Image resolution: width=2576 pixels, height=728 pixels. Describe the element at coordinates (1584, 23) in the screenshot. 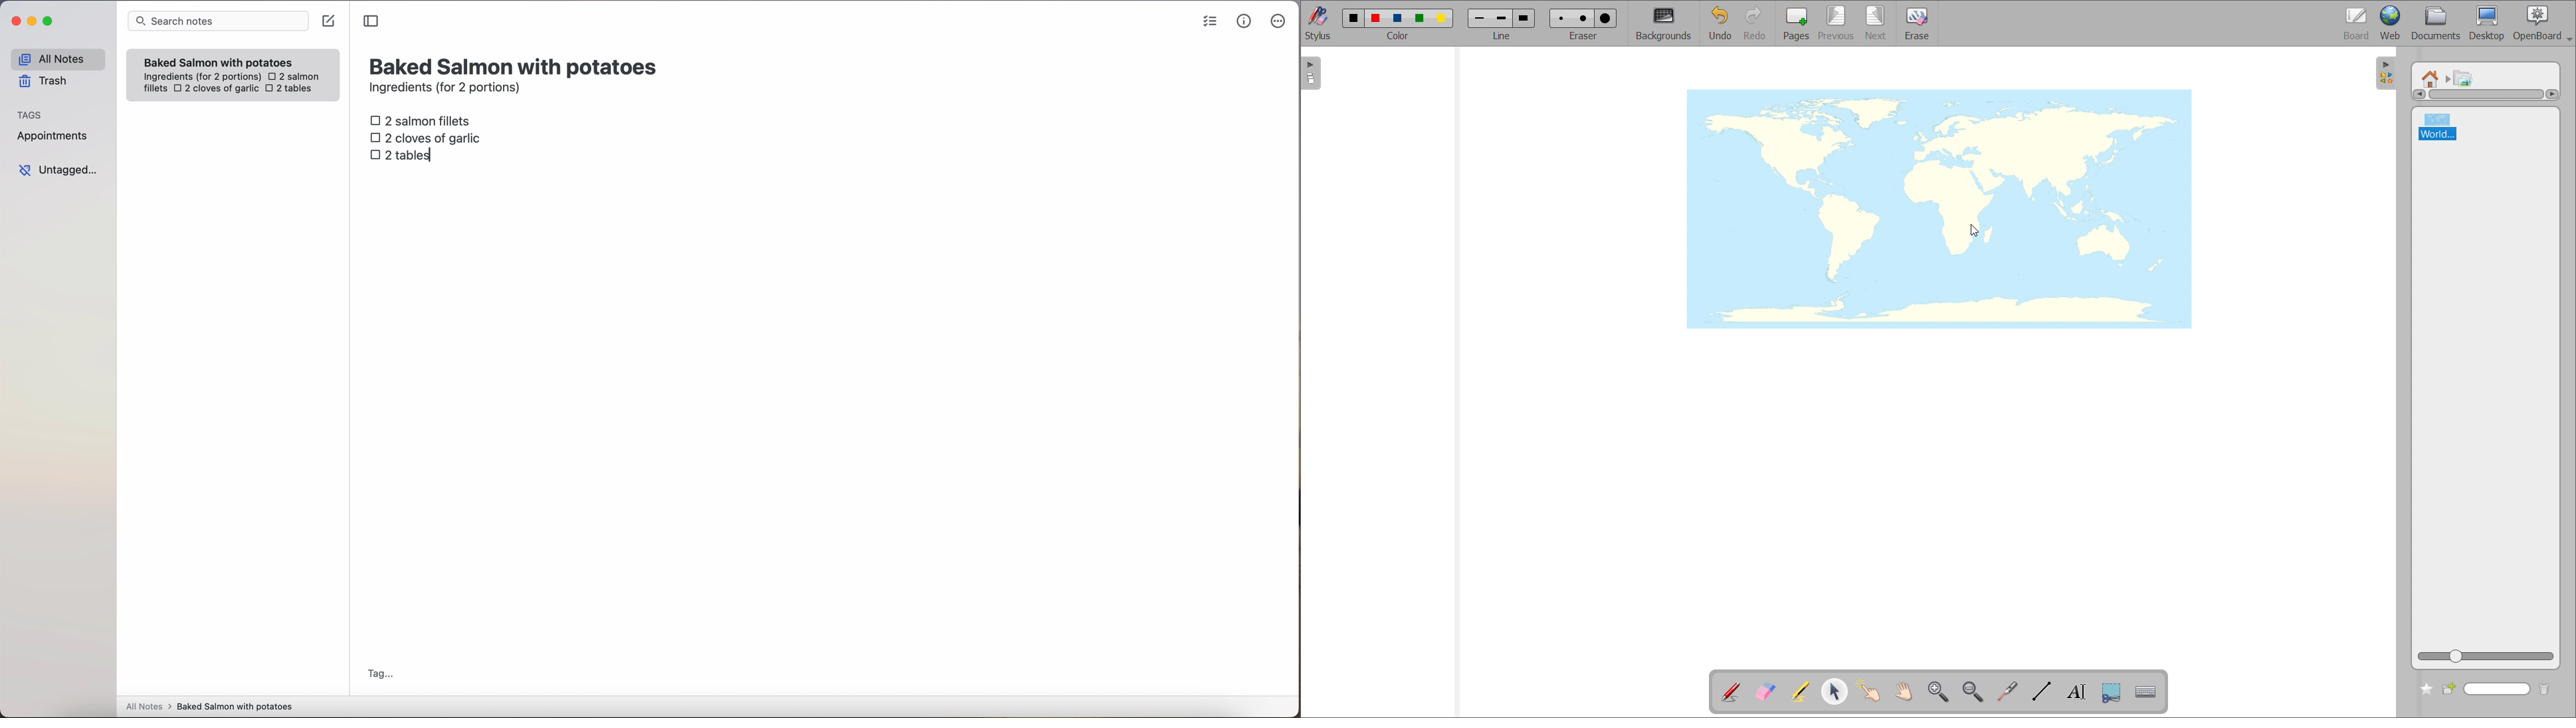

I see `select eraser size` at that location.